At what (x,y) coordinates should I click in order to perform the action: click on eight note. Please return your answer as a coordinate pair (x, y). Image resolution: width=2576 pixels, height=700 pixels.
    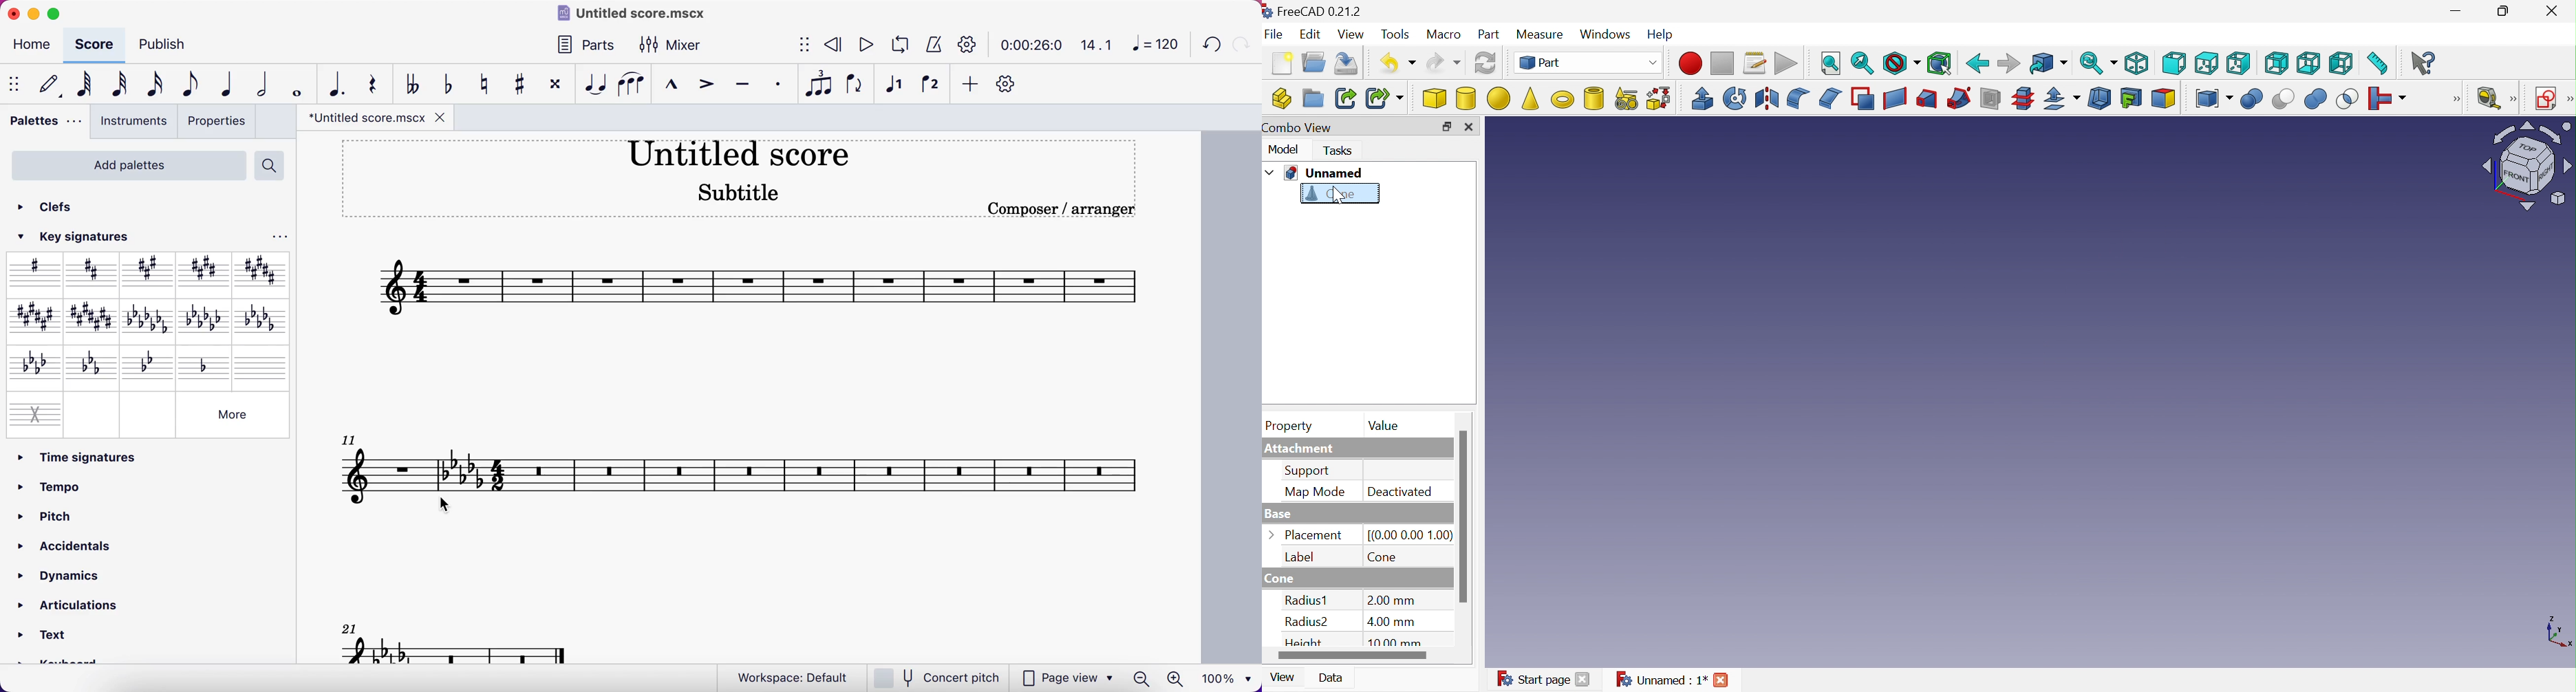
    Looking at the image, I should click on (193, 82).